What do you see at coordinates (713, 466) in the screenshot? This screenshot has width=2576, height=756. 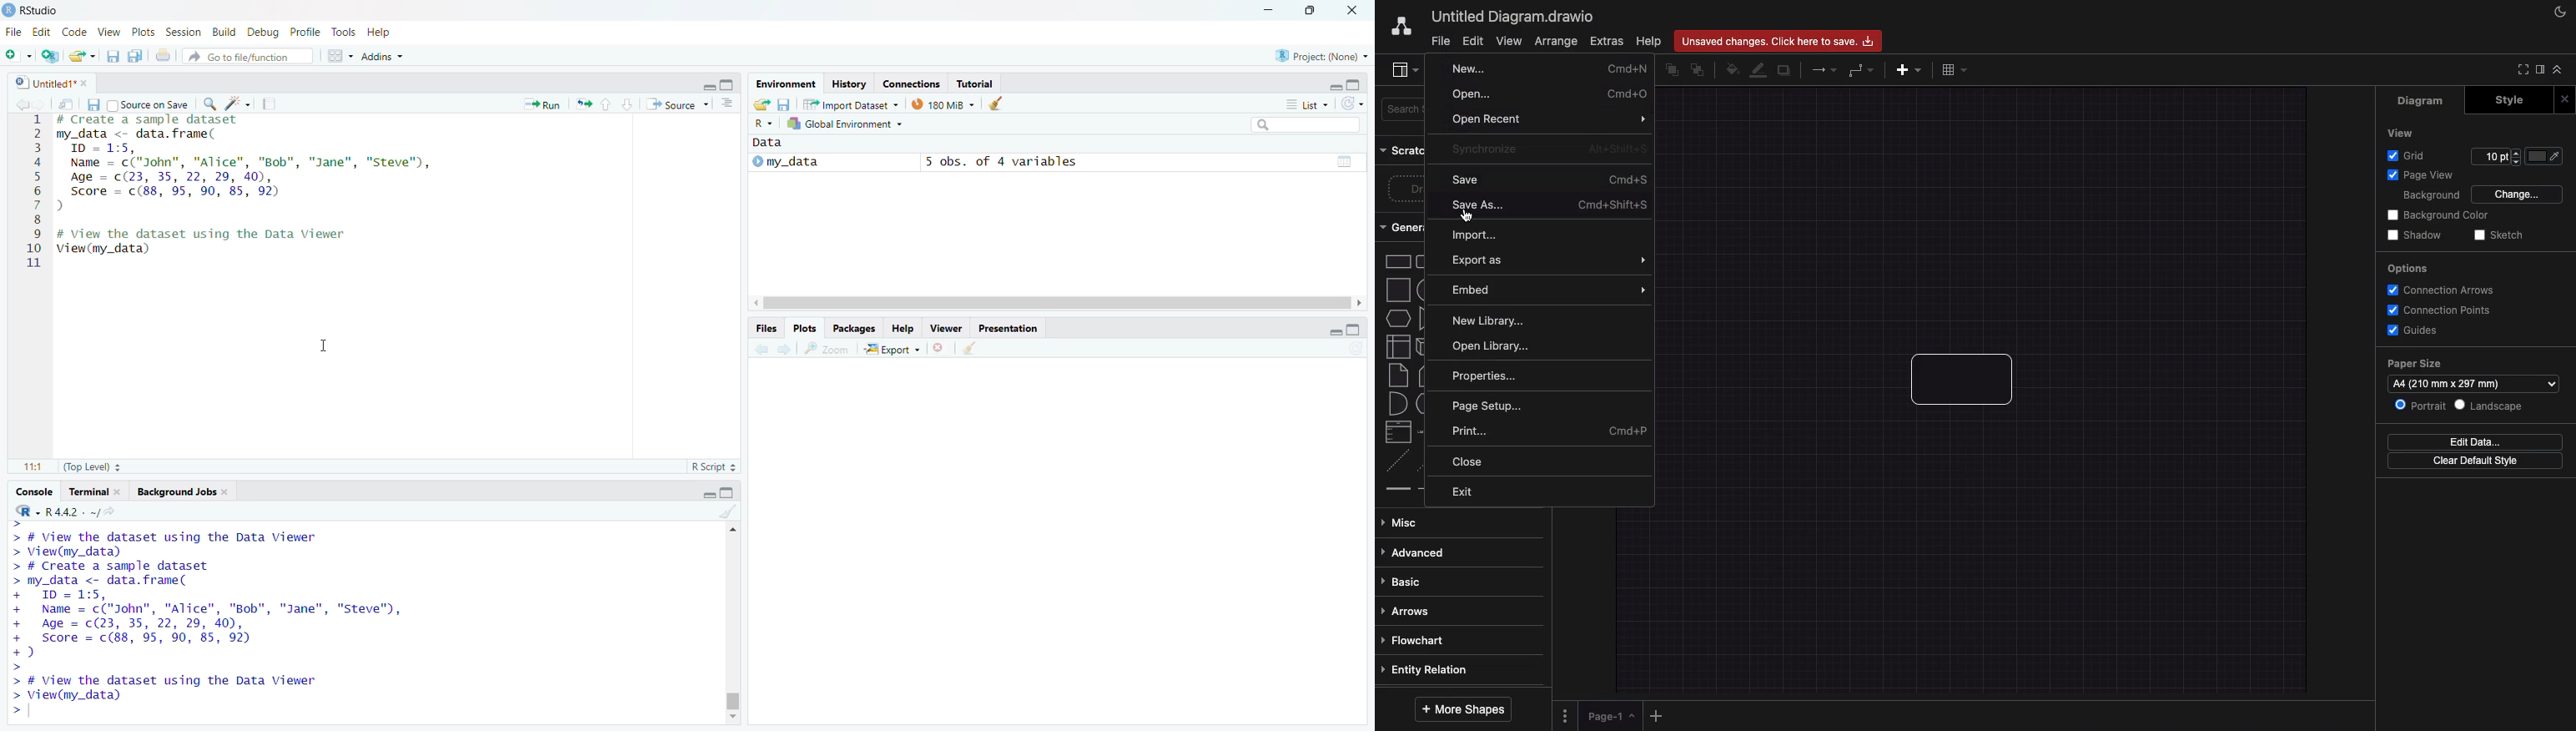 I see `R Script` at bounding box center [713, 466].